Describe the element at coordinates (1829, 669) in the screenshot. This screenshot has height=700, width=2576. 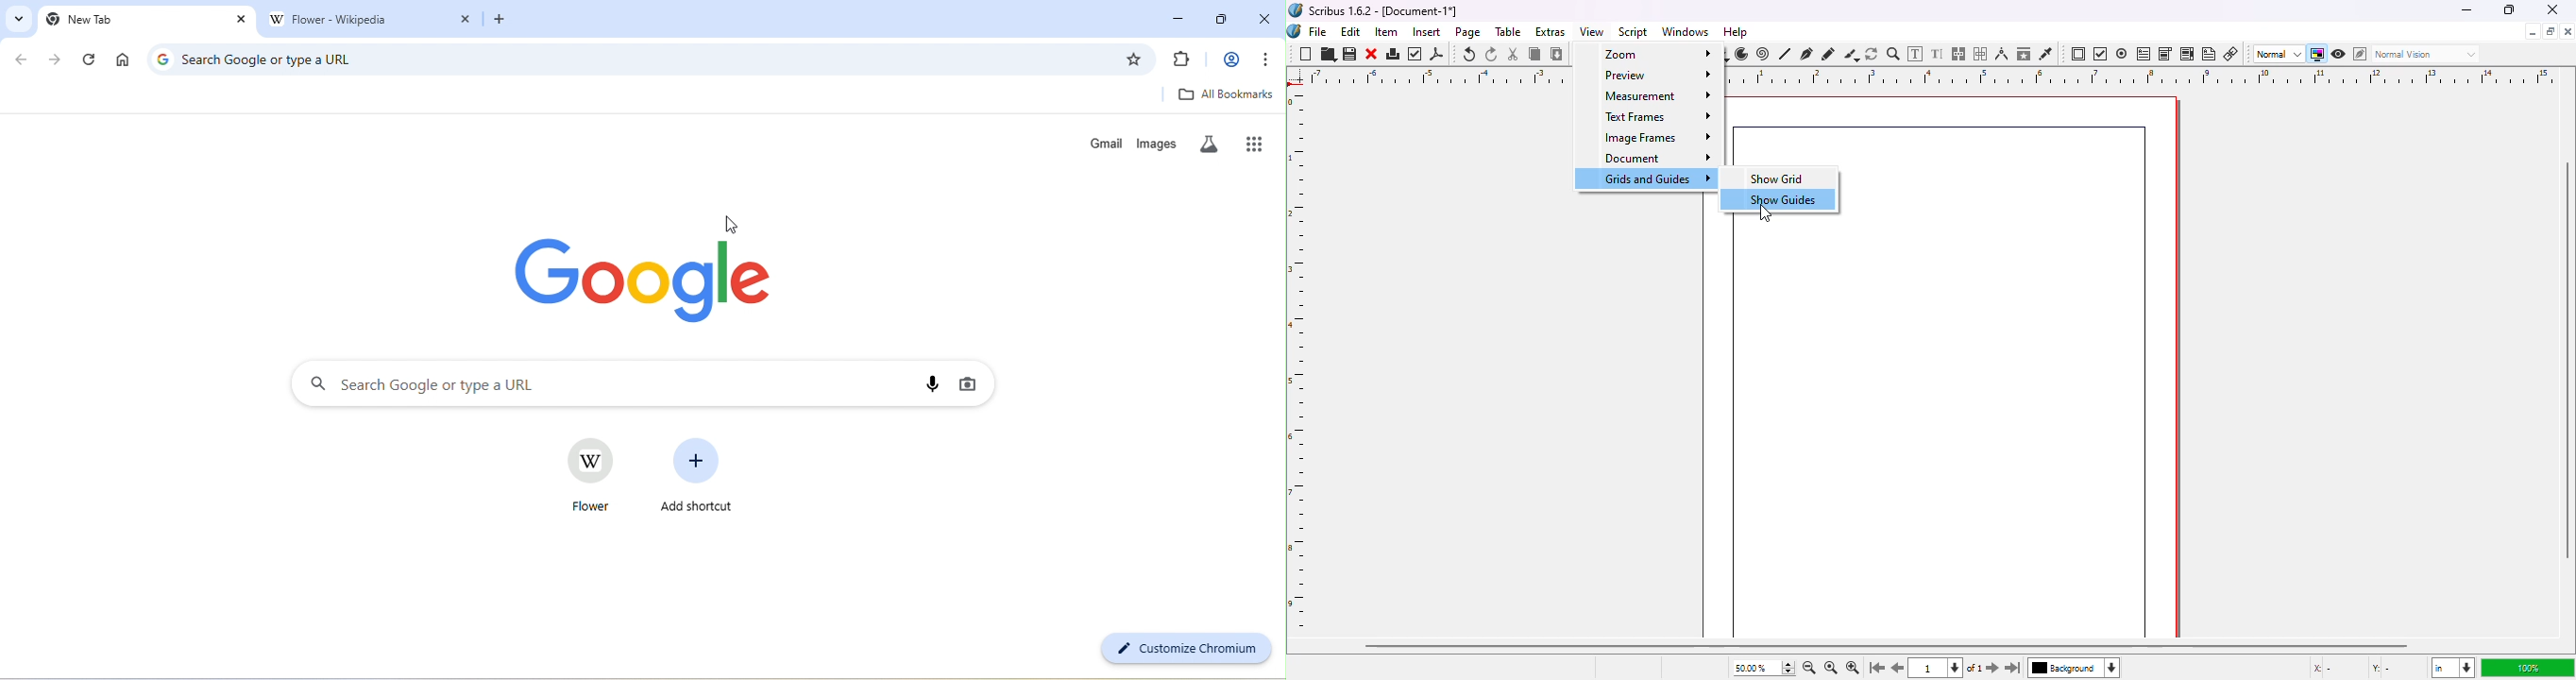
I see `zoom to 100%` at that location.